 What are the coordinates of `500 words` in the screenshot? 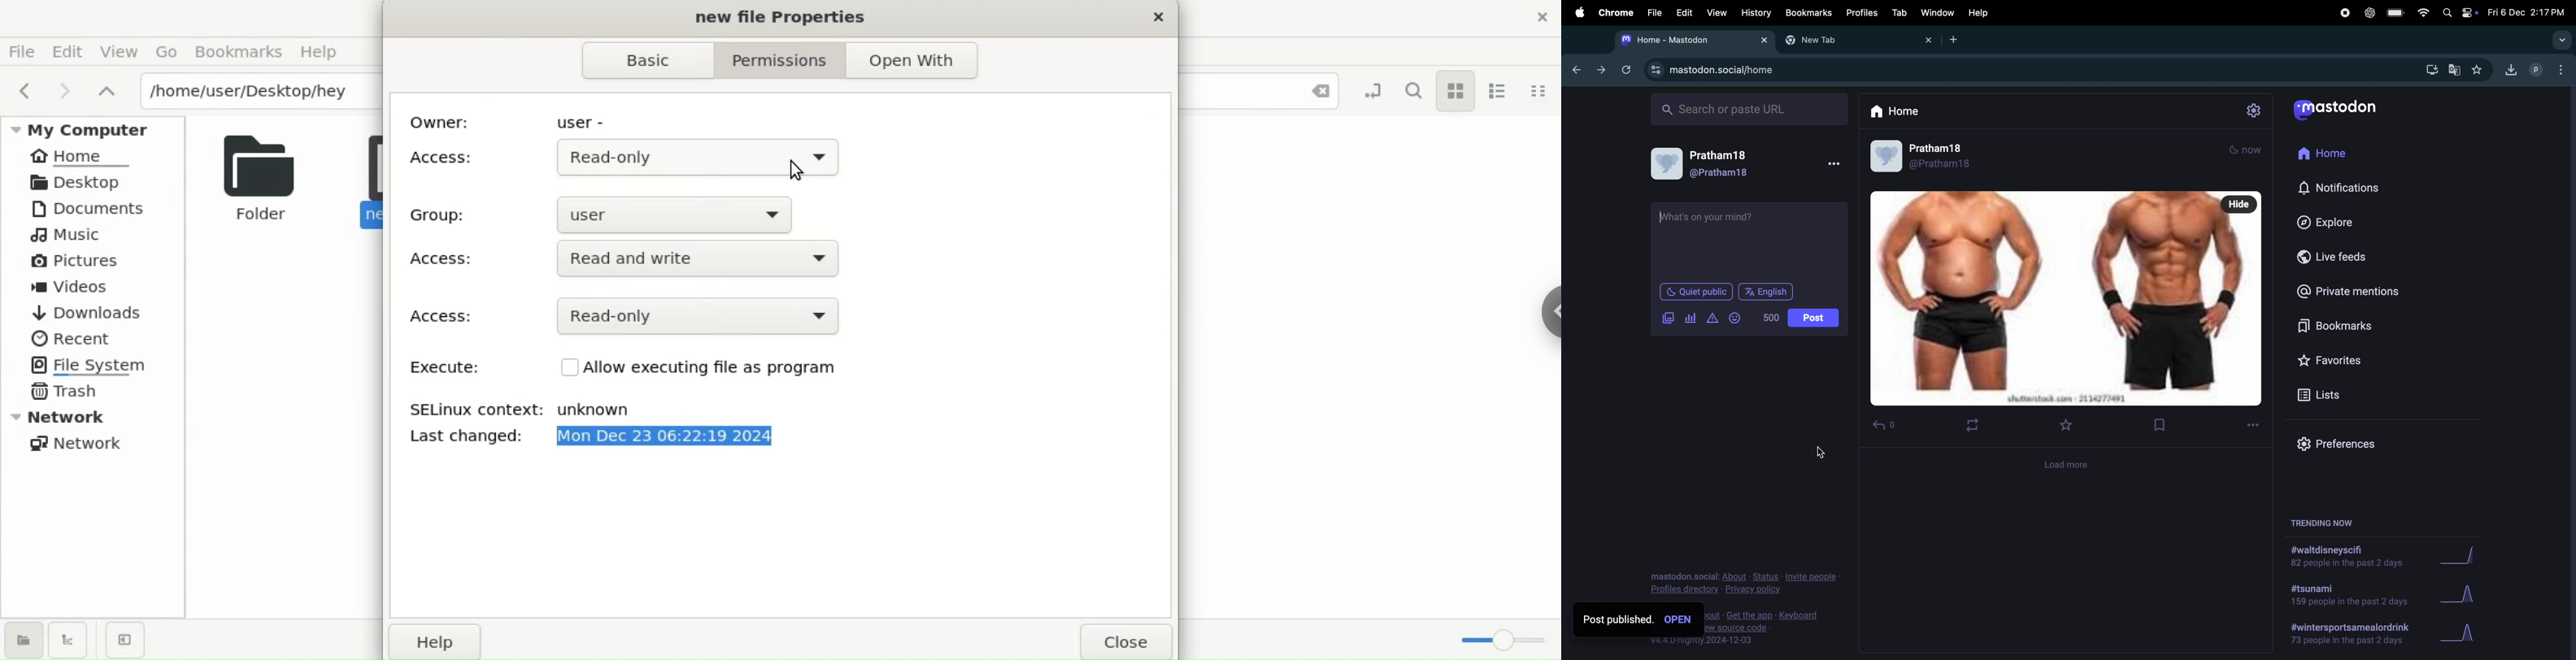 It's located at (1772, 318).